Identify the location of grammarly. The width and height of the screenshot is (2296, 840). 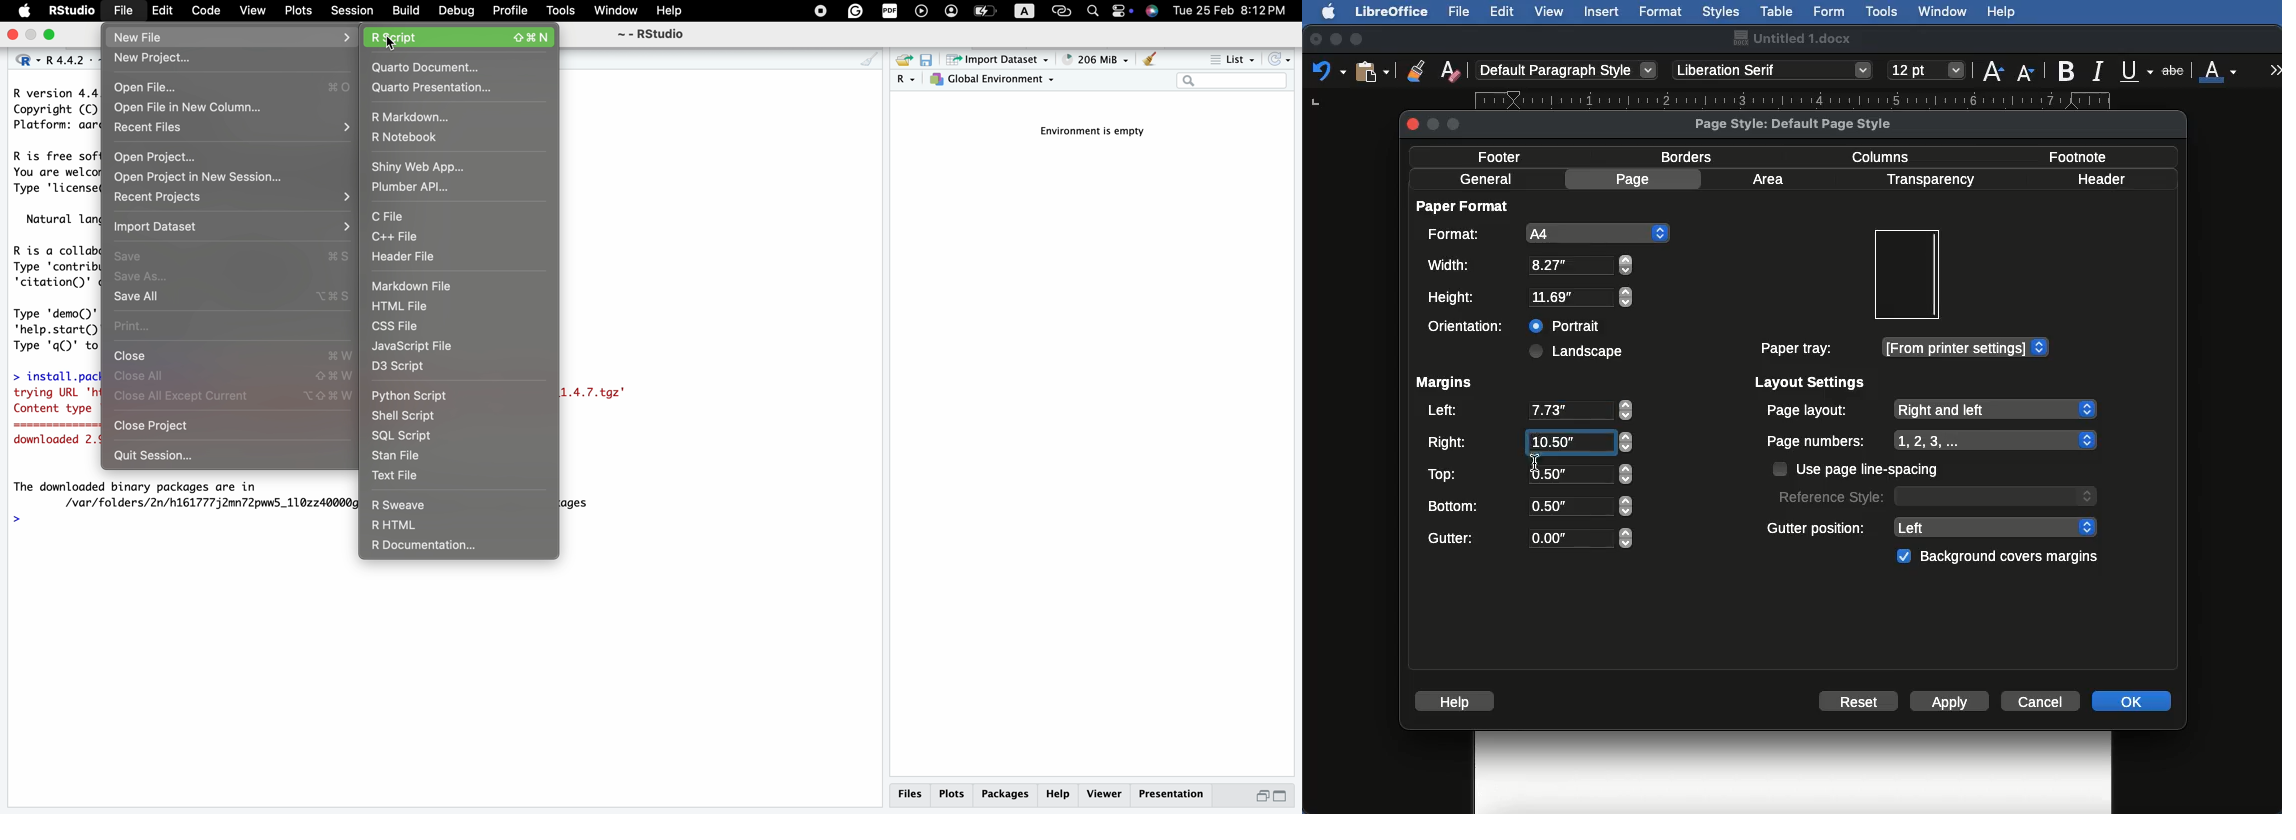
(856, 11).